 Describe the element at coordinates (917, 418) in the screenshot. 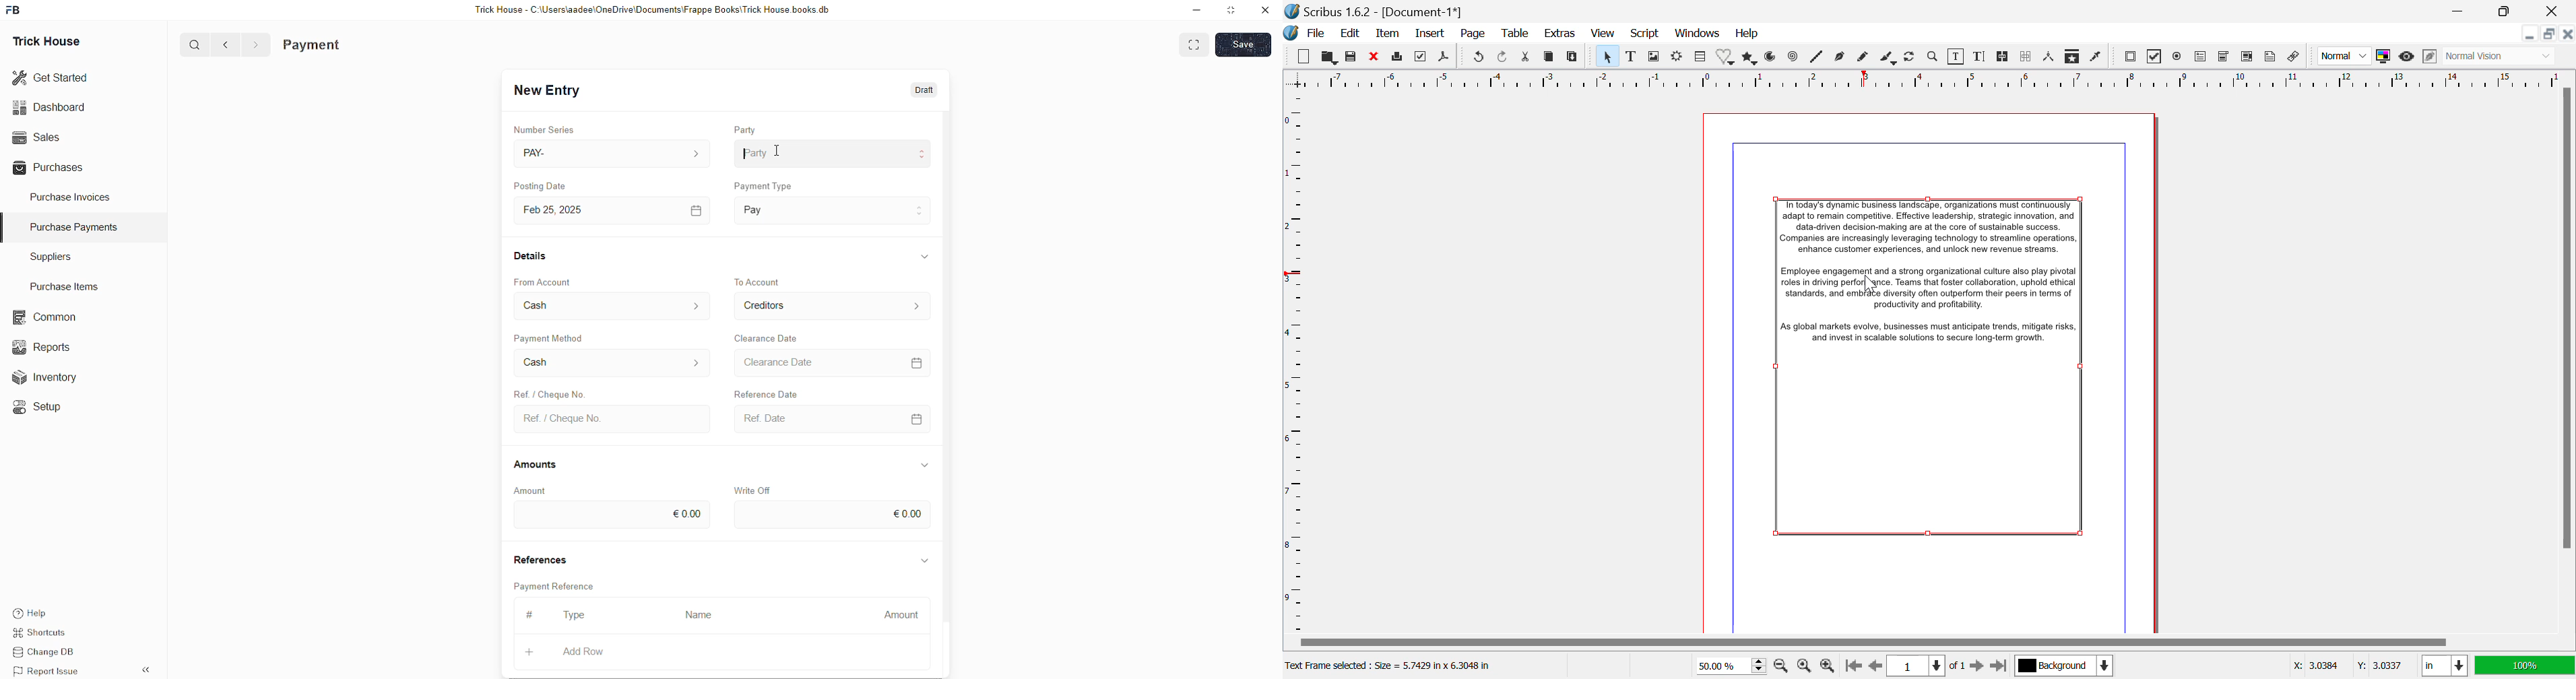

I see `CALENDER` at that location.